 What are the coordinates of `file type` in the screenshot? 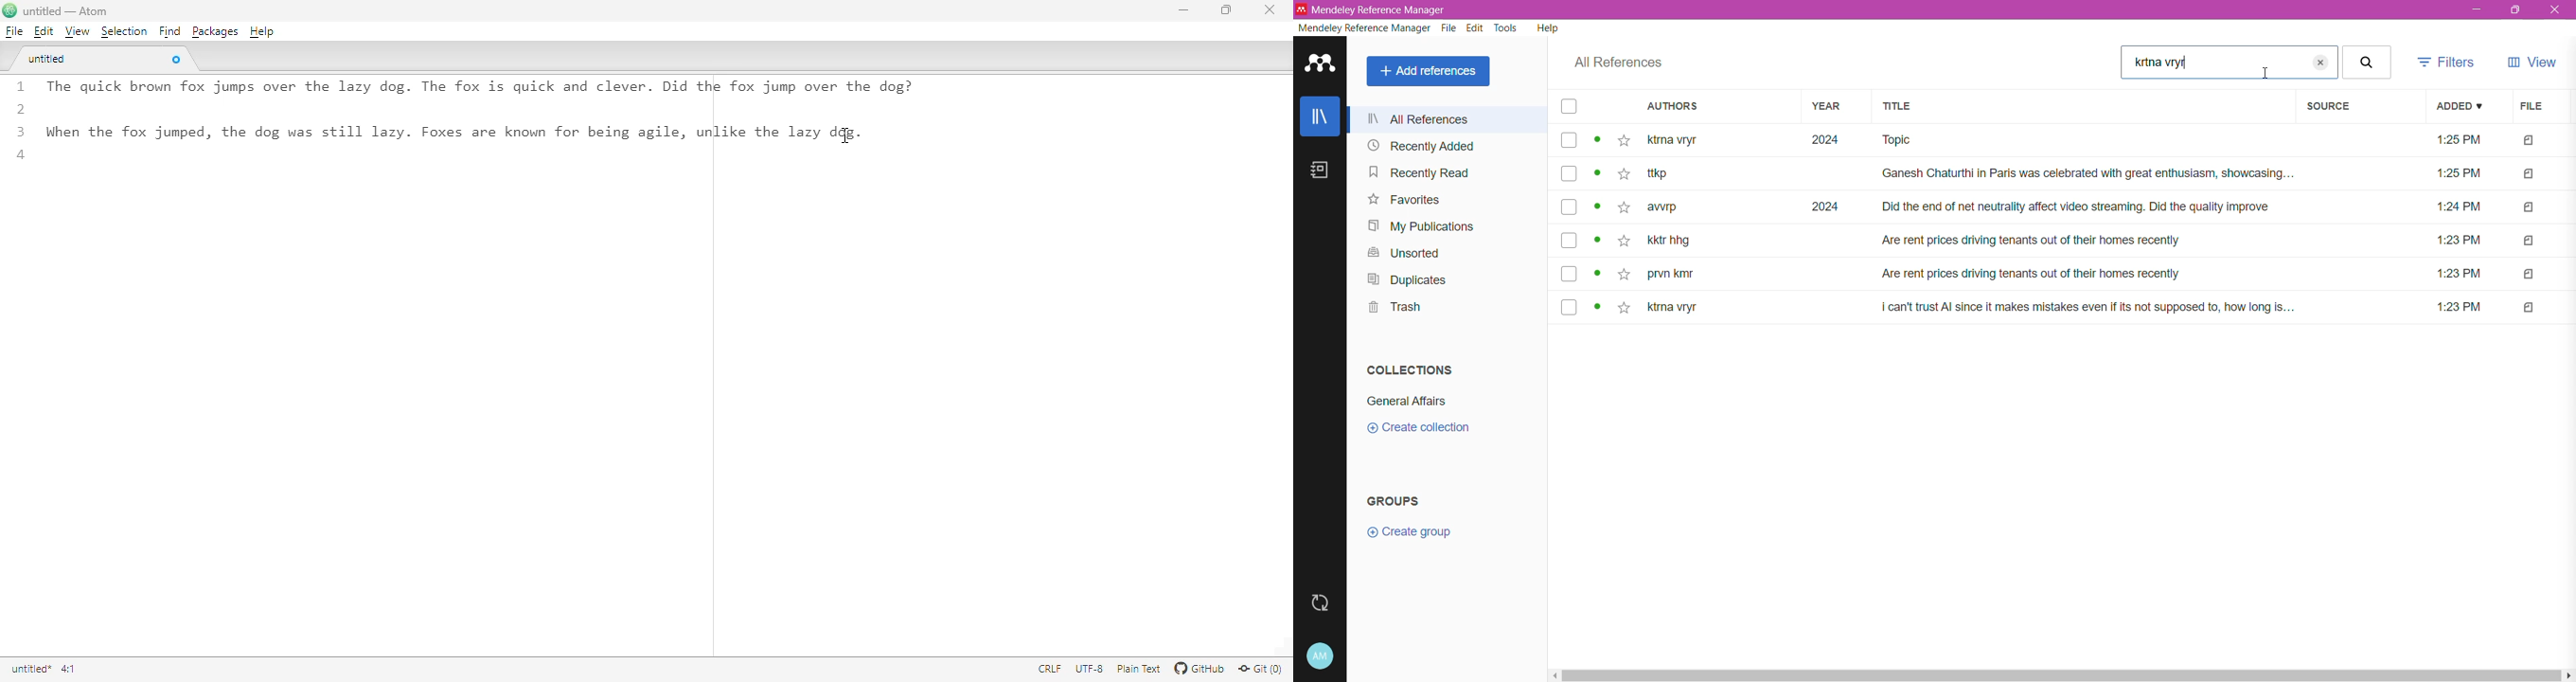 It's located at (2531, 142).